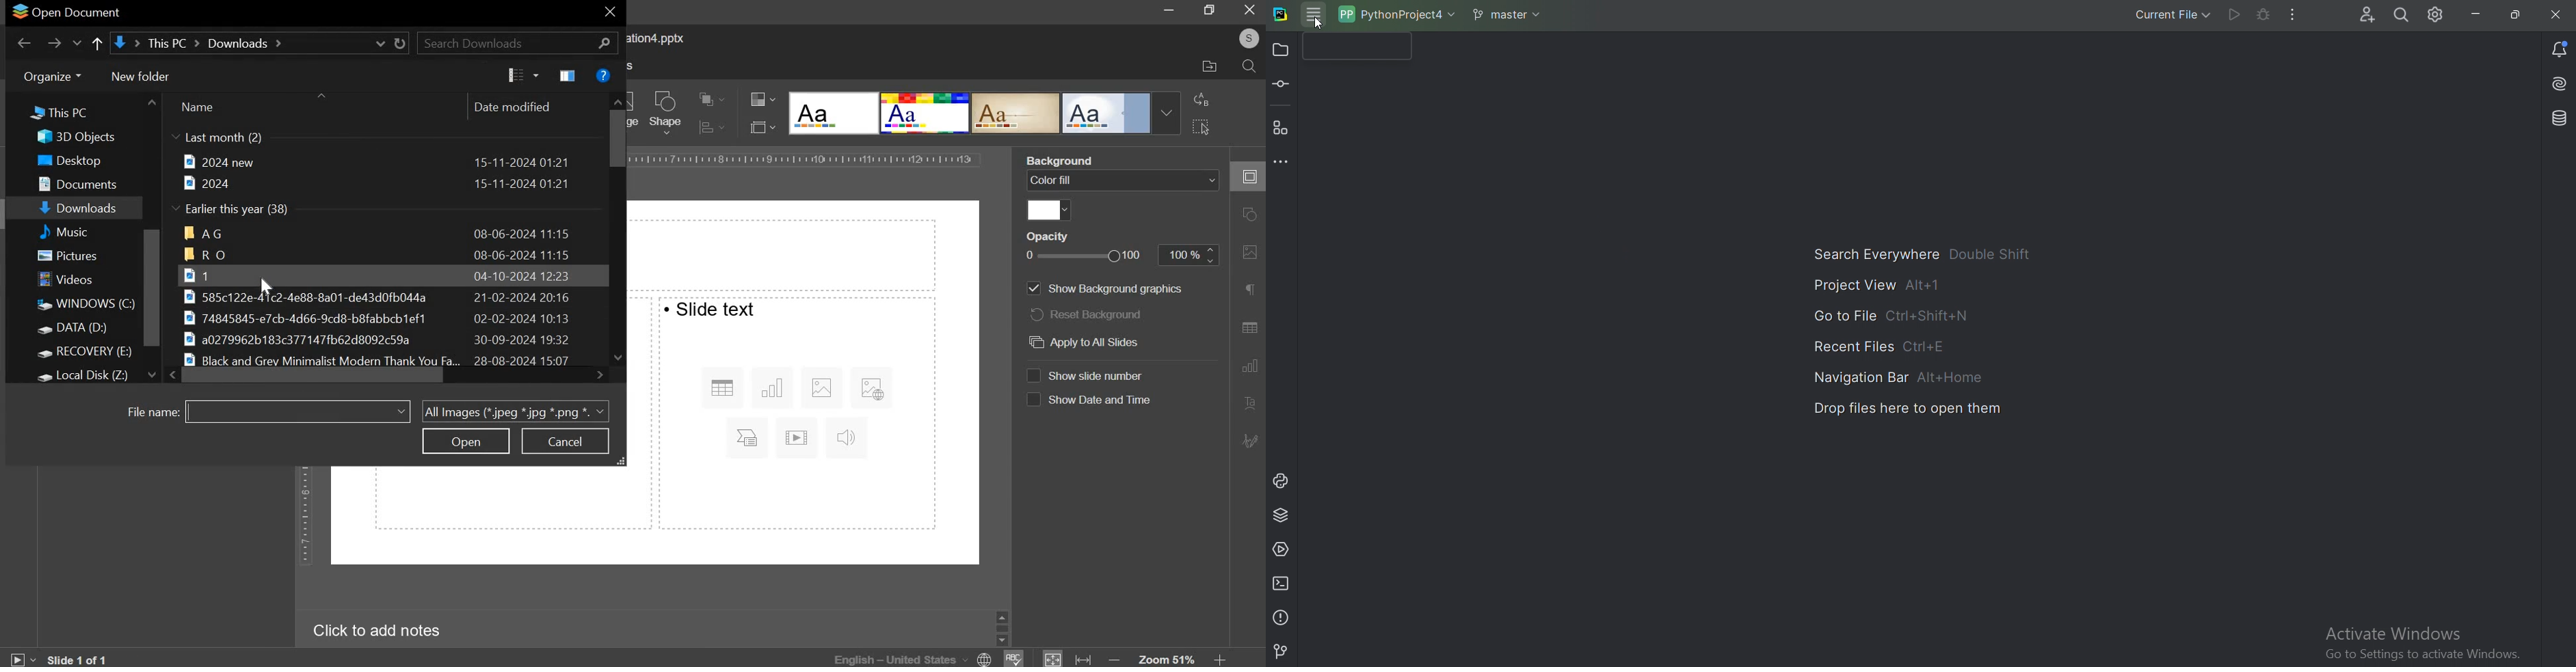  Describe the element at coordinates (1247, 252) in the screenshot. I see `image setting` at that location.